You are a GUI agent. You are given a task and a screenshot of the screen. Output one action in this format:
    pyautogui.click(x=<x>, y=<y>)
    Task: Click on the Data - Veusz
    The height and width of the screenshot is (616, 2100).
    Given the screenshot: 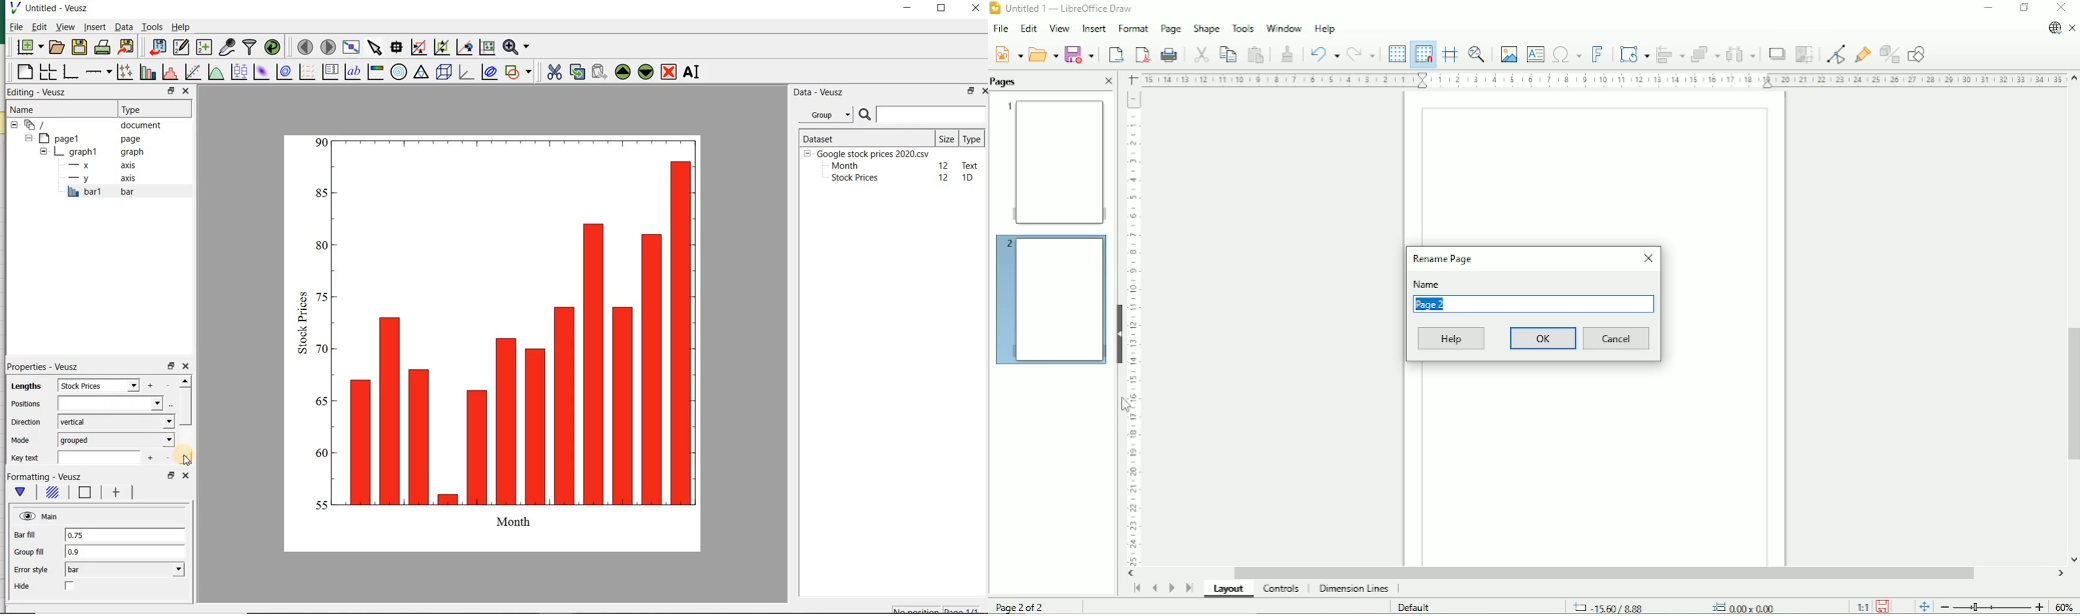 What is the action you would take?
    pyautogui.click(x=819, y=92)
    